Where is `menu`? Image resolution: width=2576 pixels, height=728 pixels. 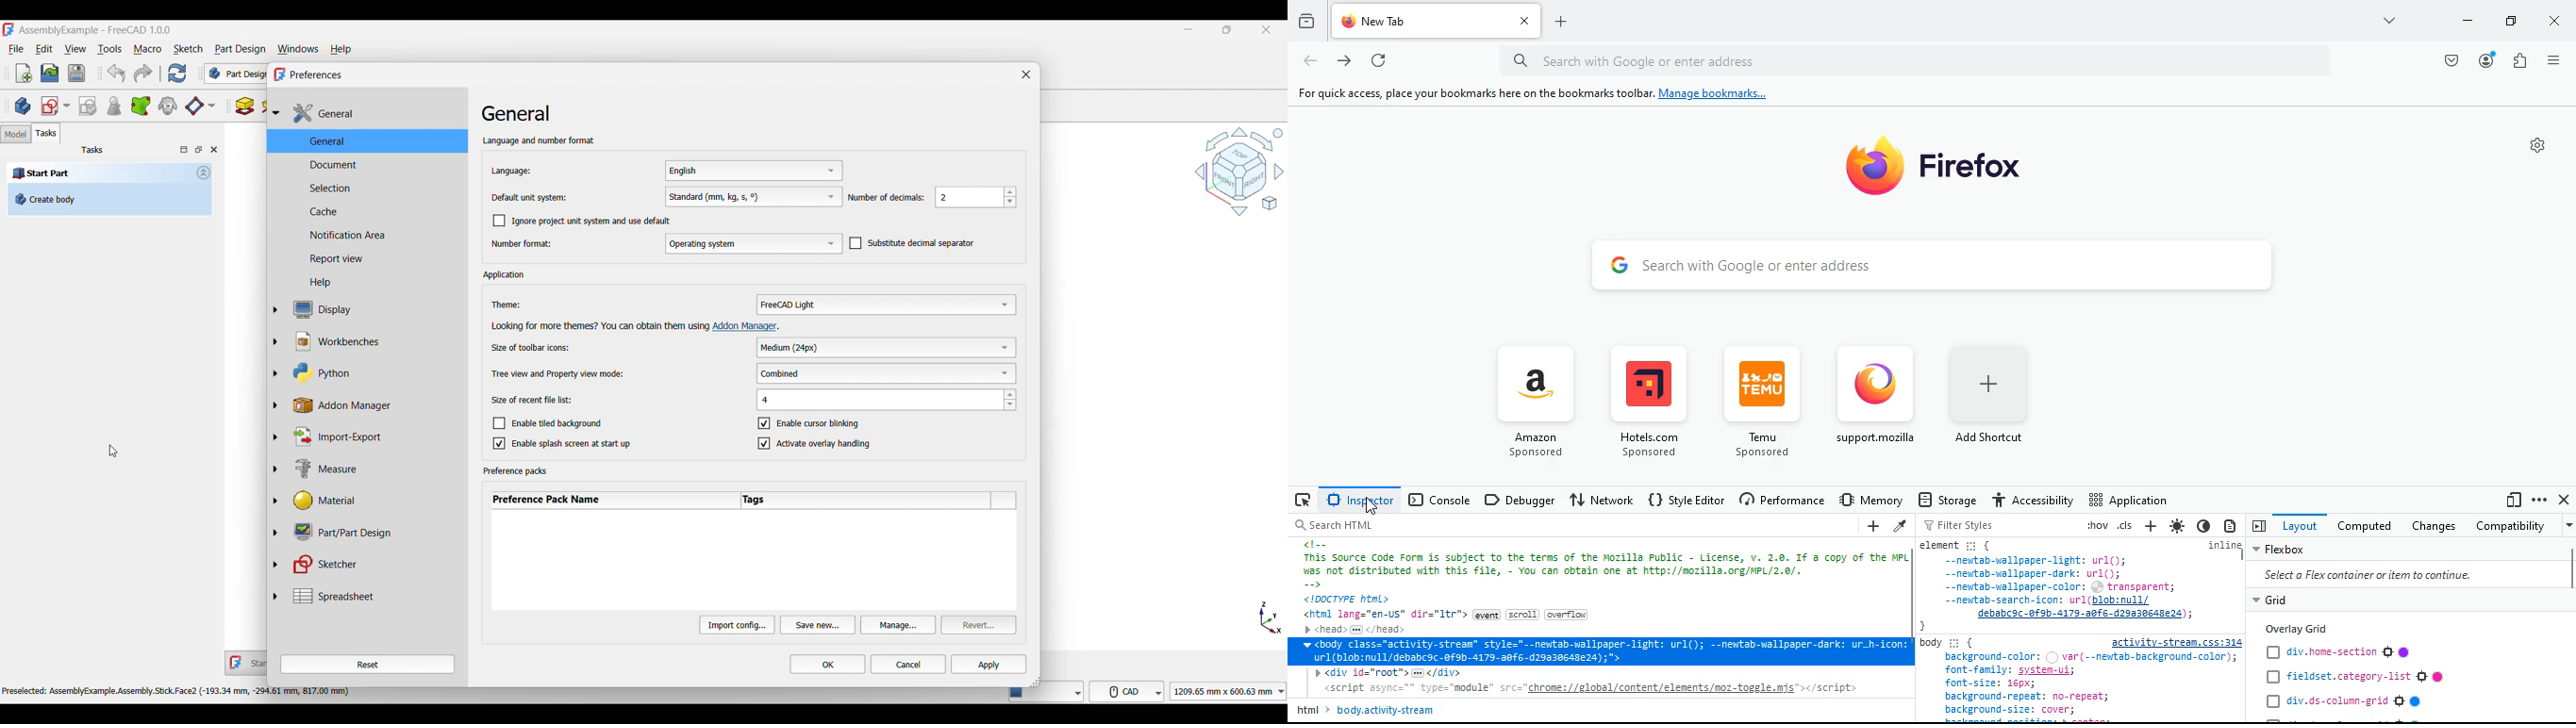
menu is located at coordinates (2551, 58).